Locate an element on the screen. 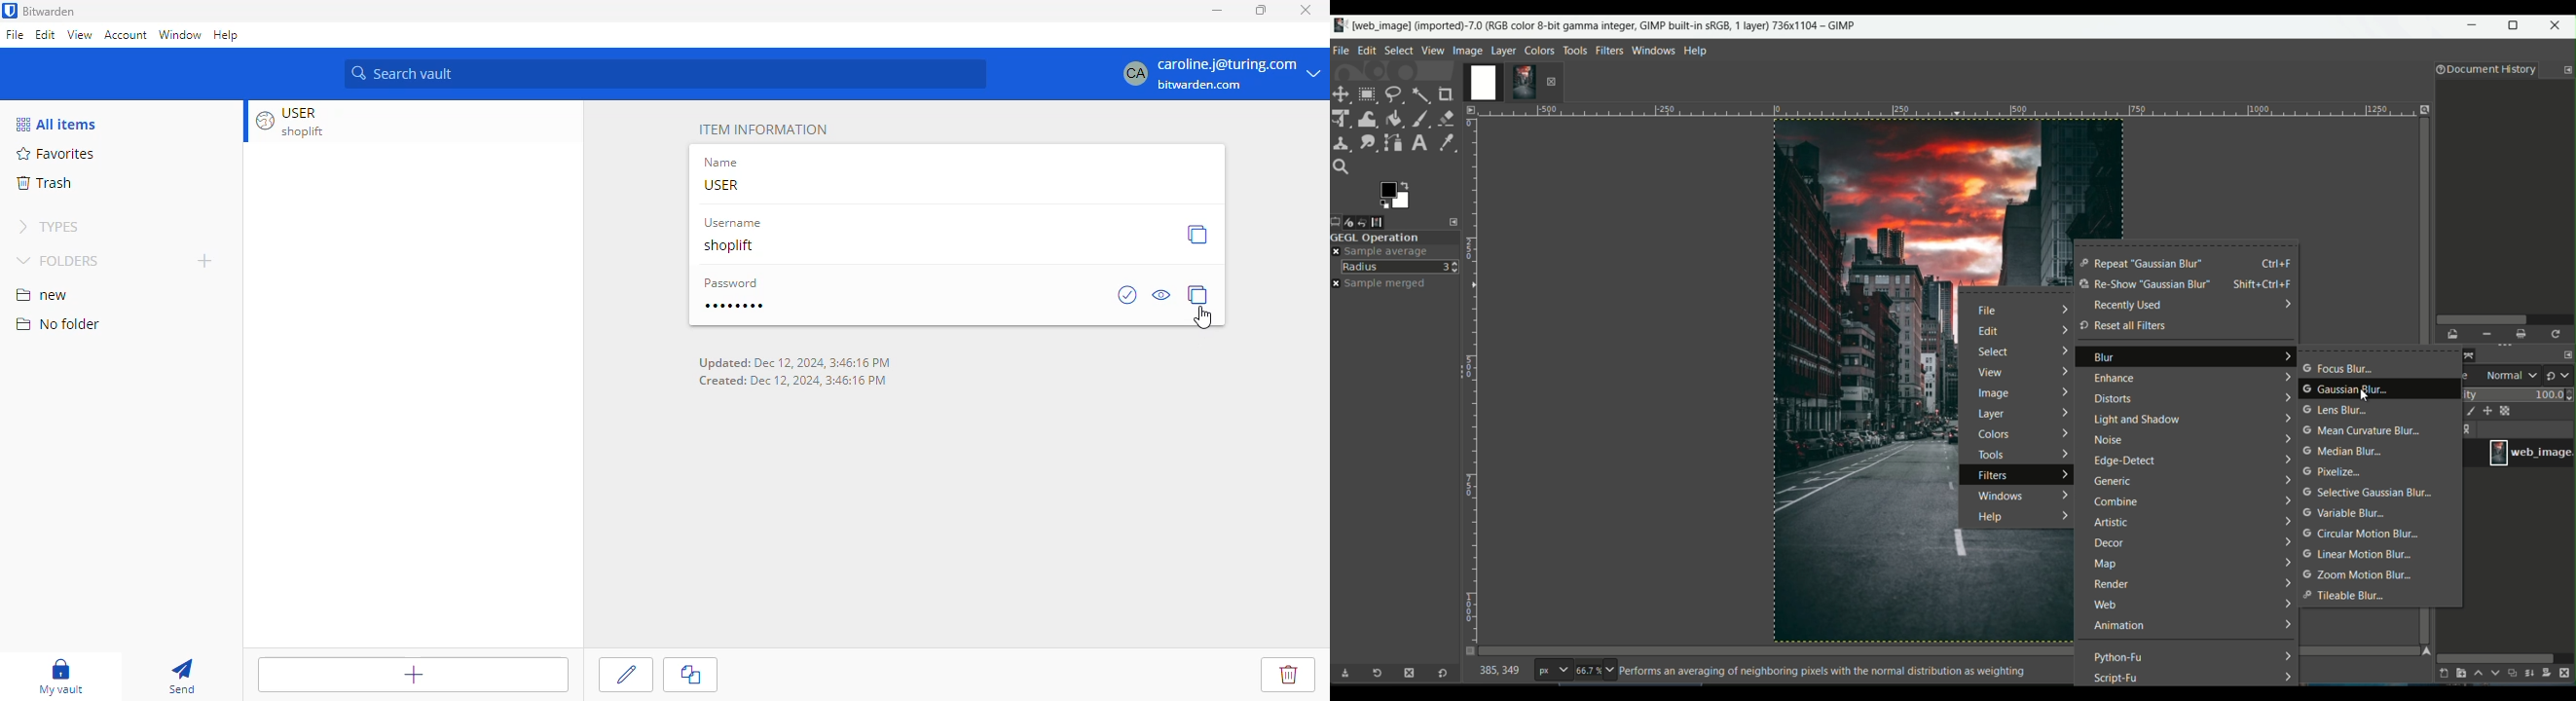 This screenshot has height=728, width=2576. scroll bar is located at coordinates (2503, 318).